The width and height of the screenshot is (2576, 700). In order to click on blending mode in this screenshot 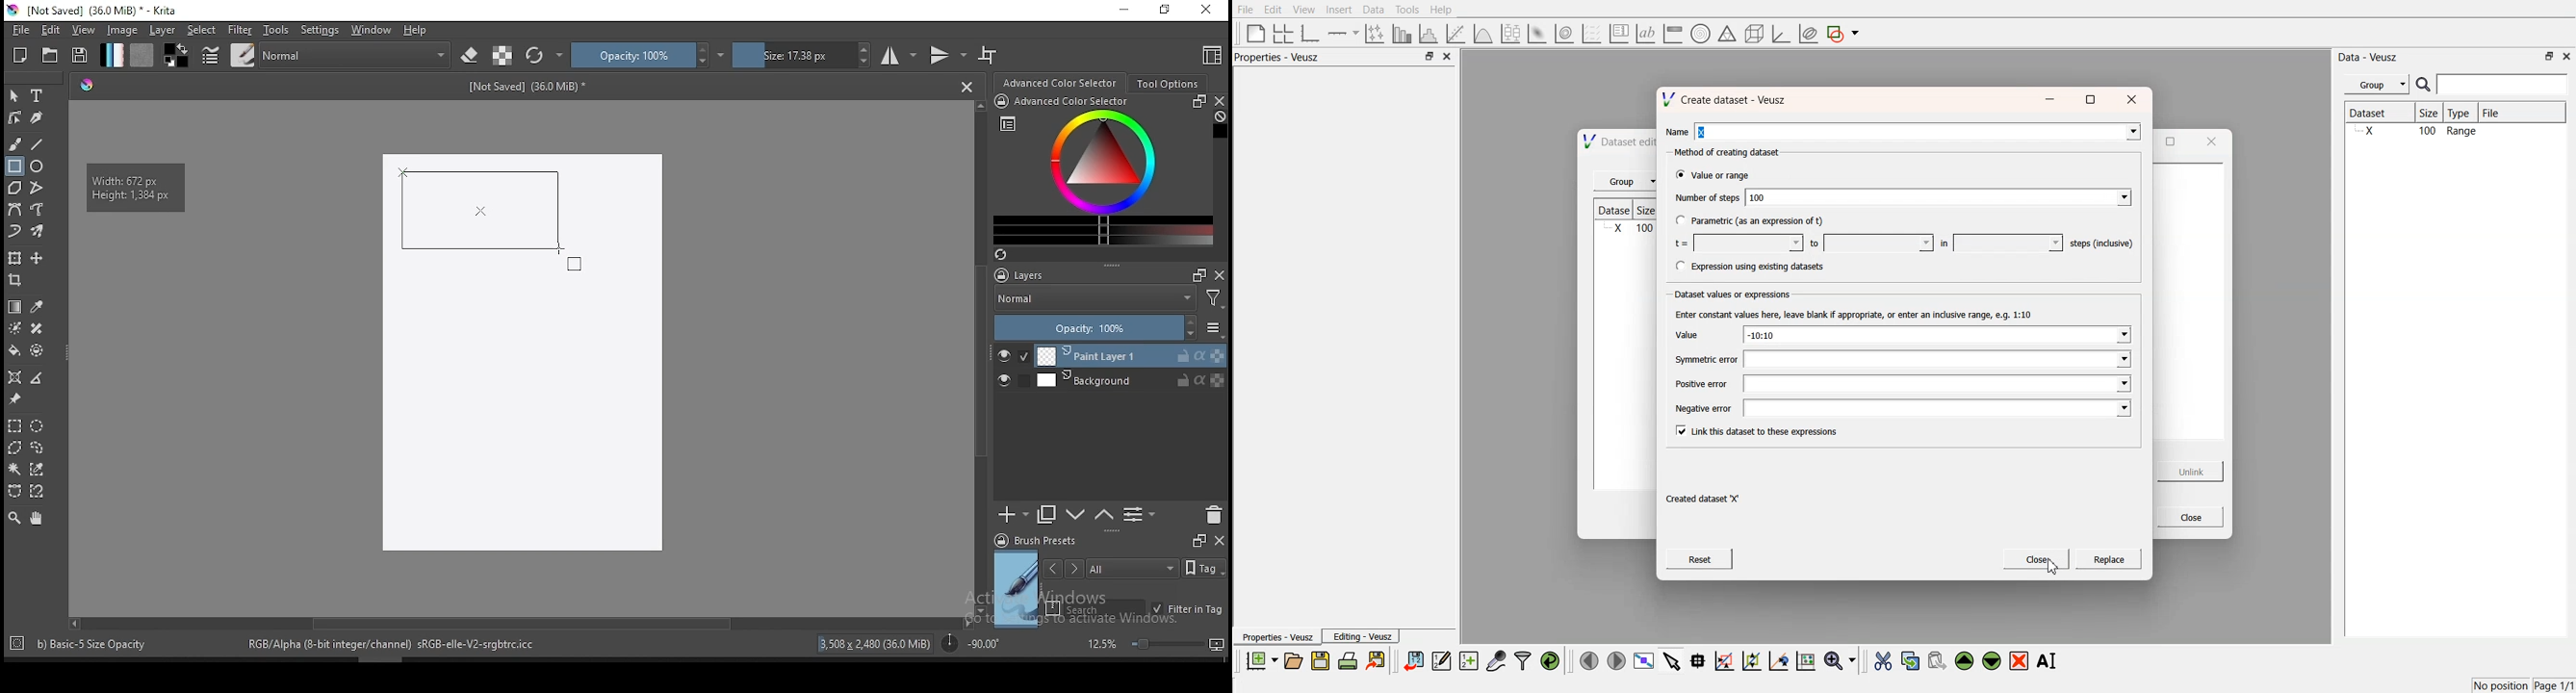, I will do `click(356, 55)`.